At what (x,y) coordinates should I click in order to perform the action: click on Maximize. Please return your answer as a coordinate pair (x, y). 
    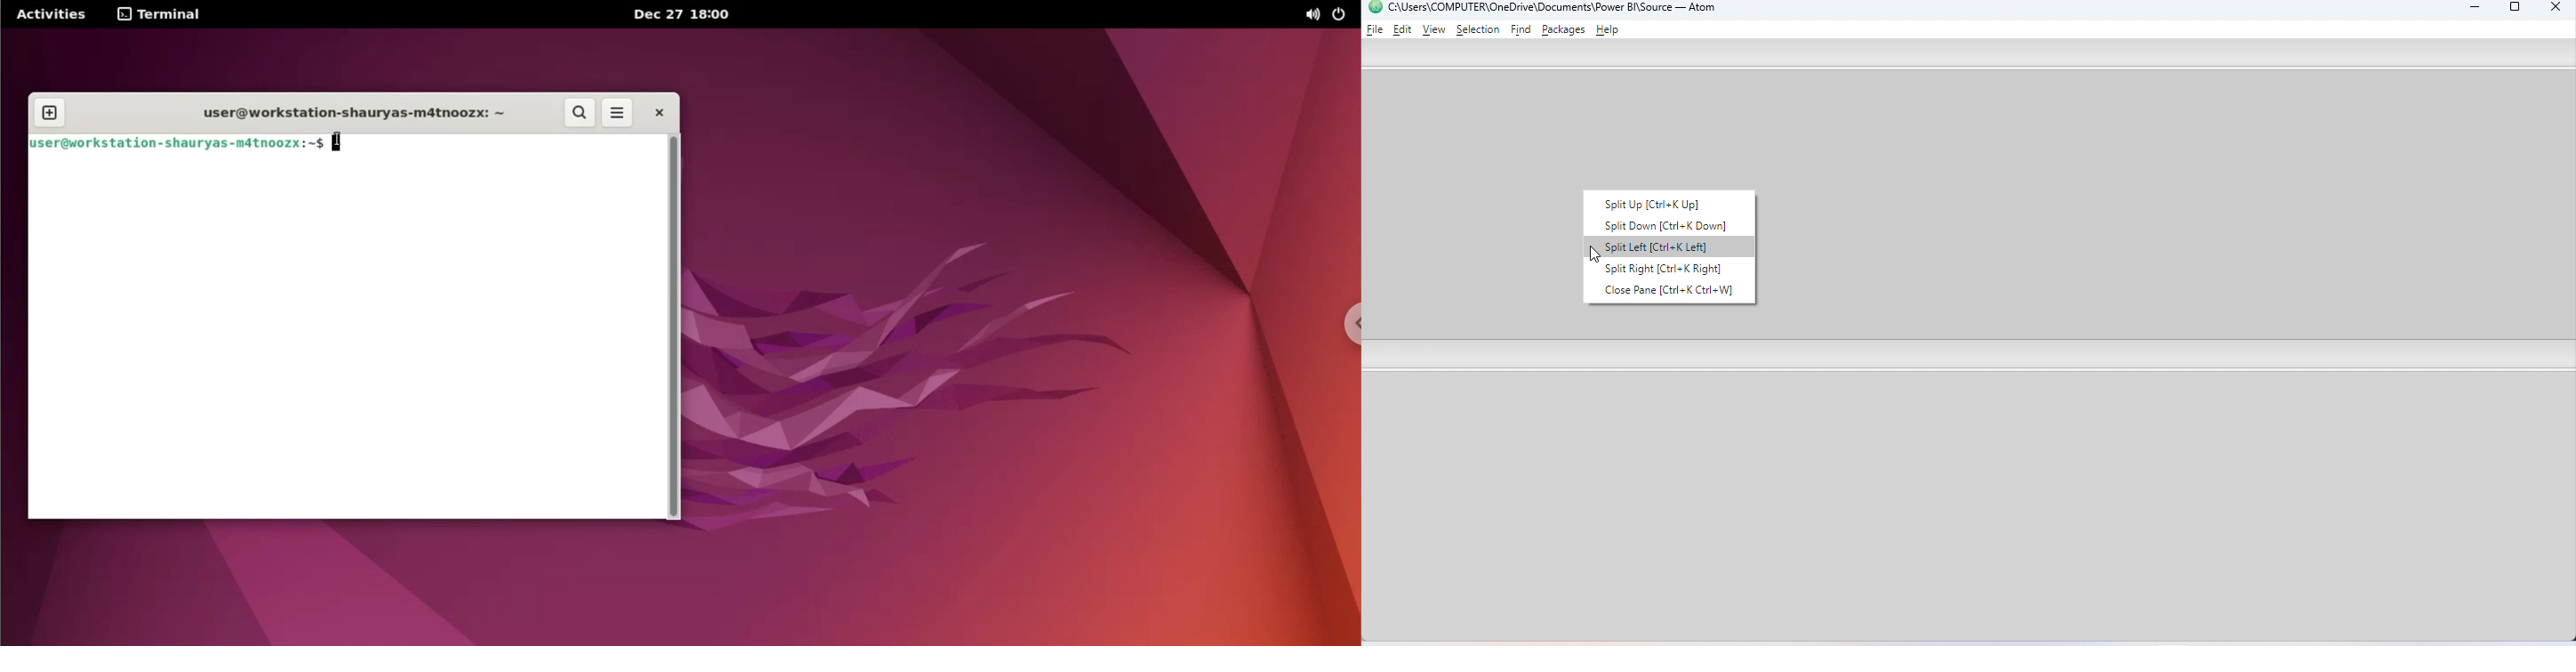
    Looking at the image, I should click on (2516, 10).